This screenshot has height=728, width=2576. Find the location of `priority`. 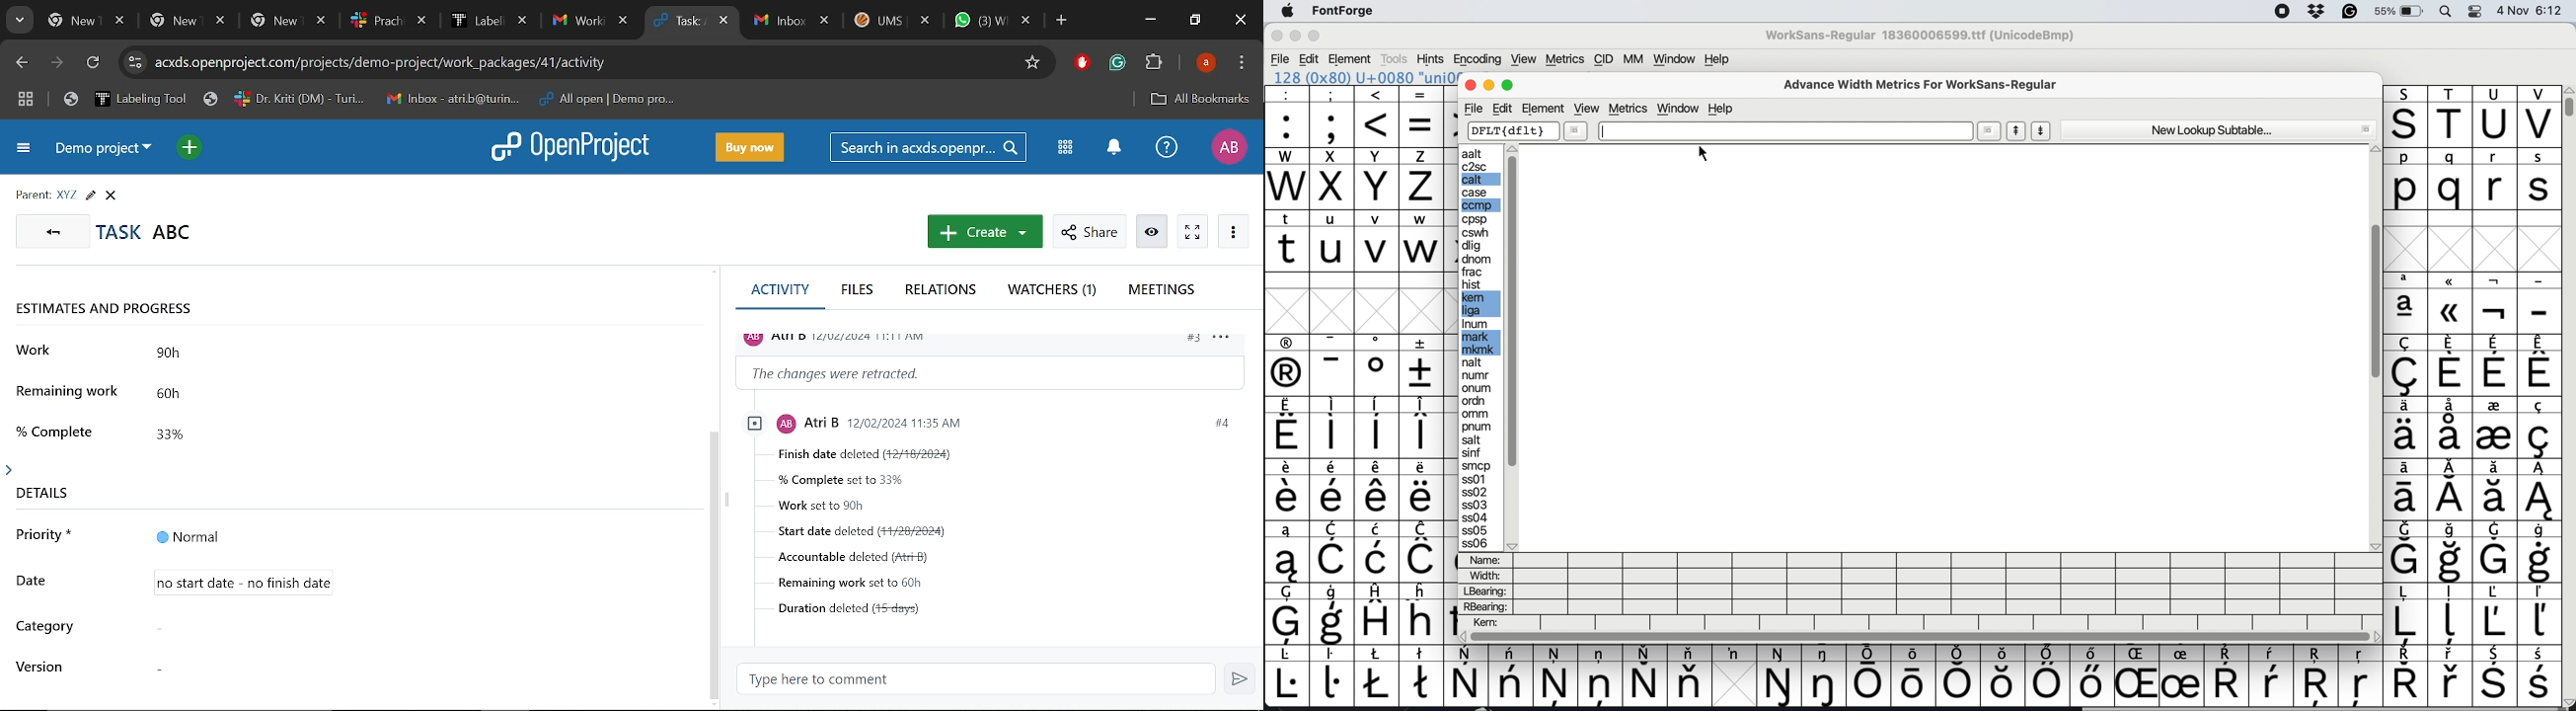

priority is located at coordinates (44, 539).